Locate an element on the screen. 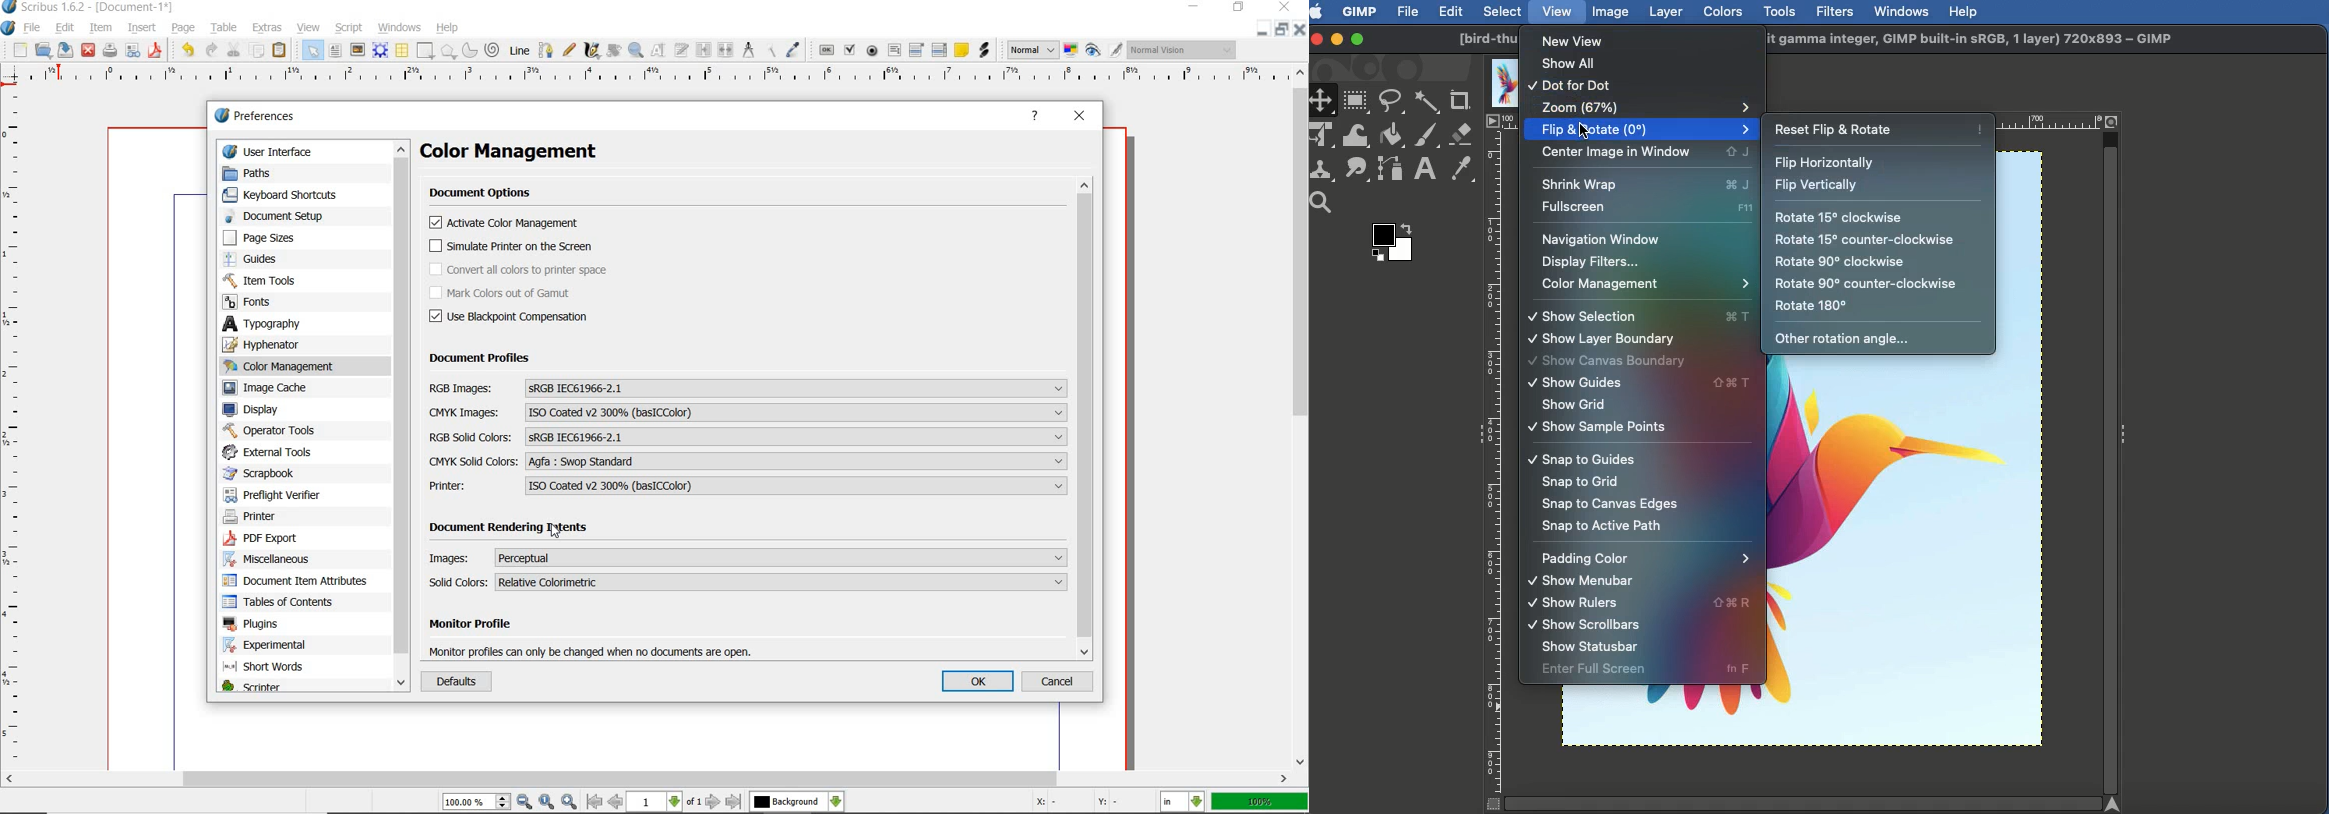  keyboard shortcuts is located at coordinates (288, 196).